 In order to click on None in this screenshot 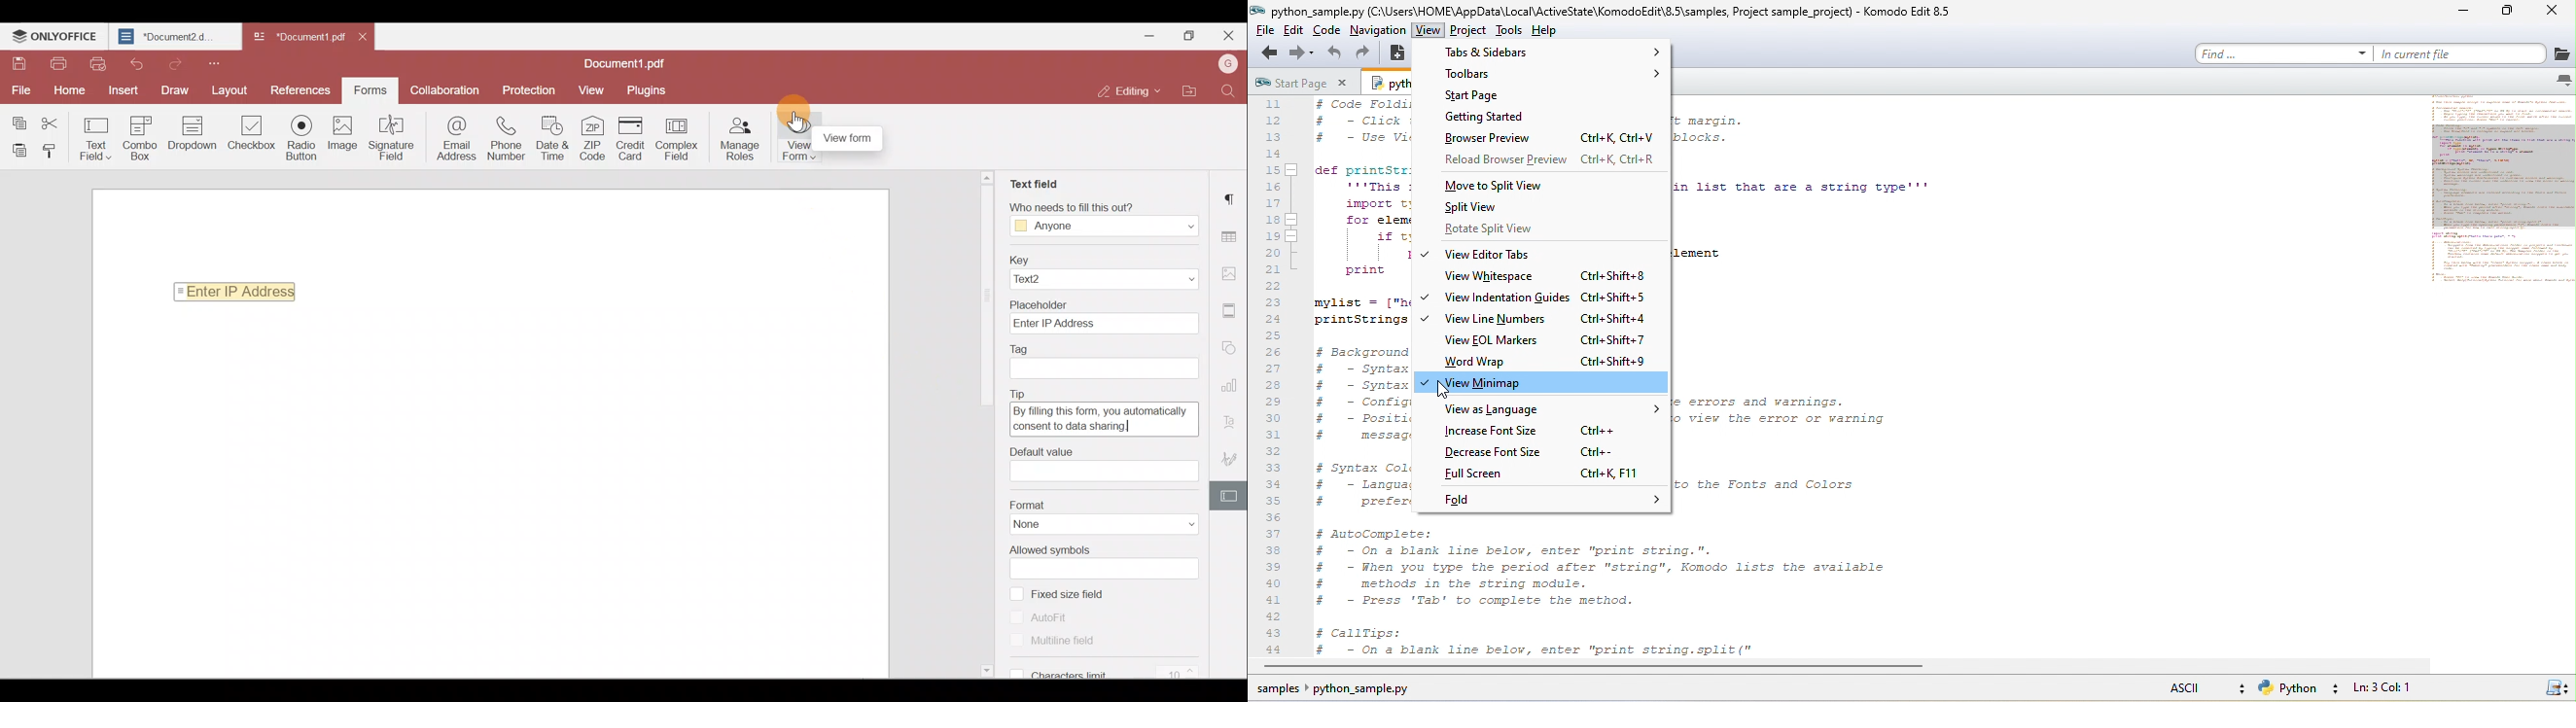, I will do `click(1047, 525)`.